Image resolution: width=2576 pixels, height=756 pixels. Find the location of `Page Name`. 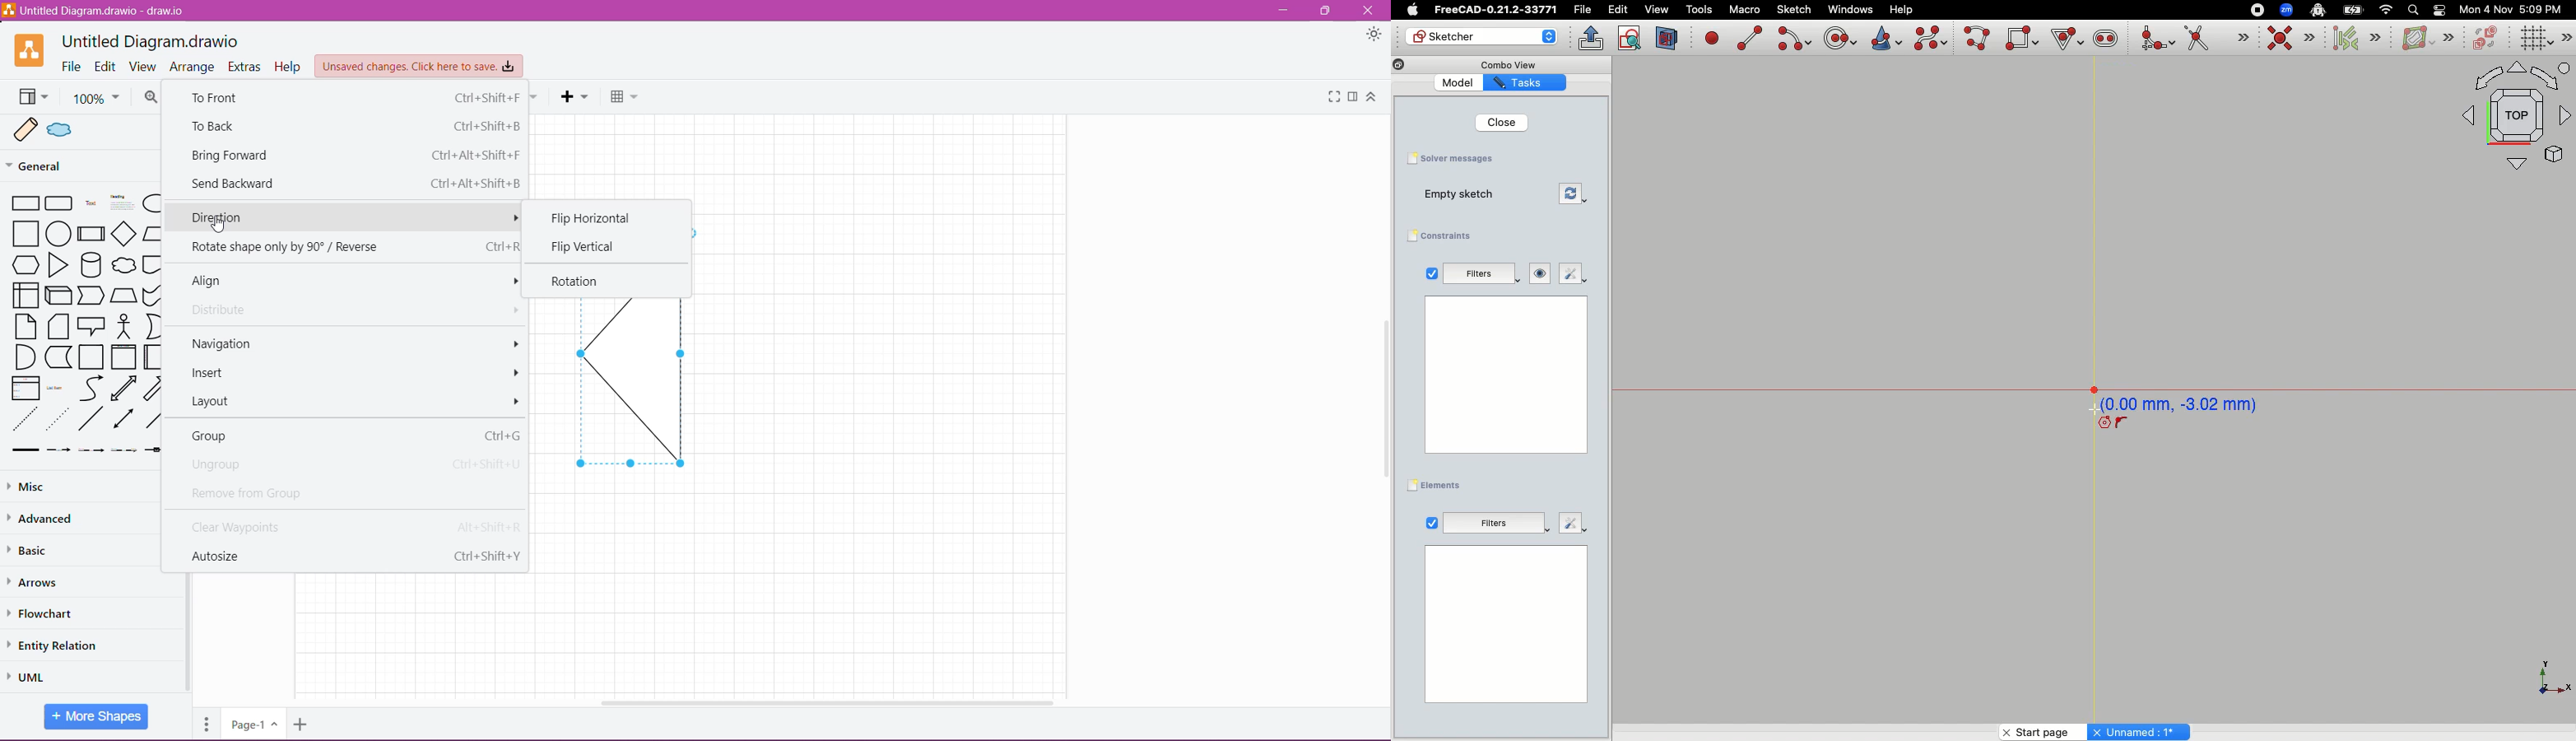

Page Name is located at coordinates (254, 724).